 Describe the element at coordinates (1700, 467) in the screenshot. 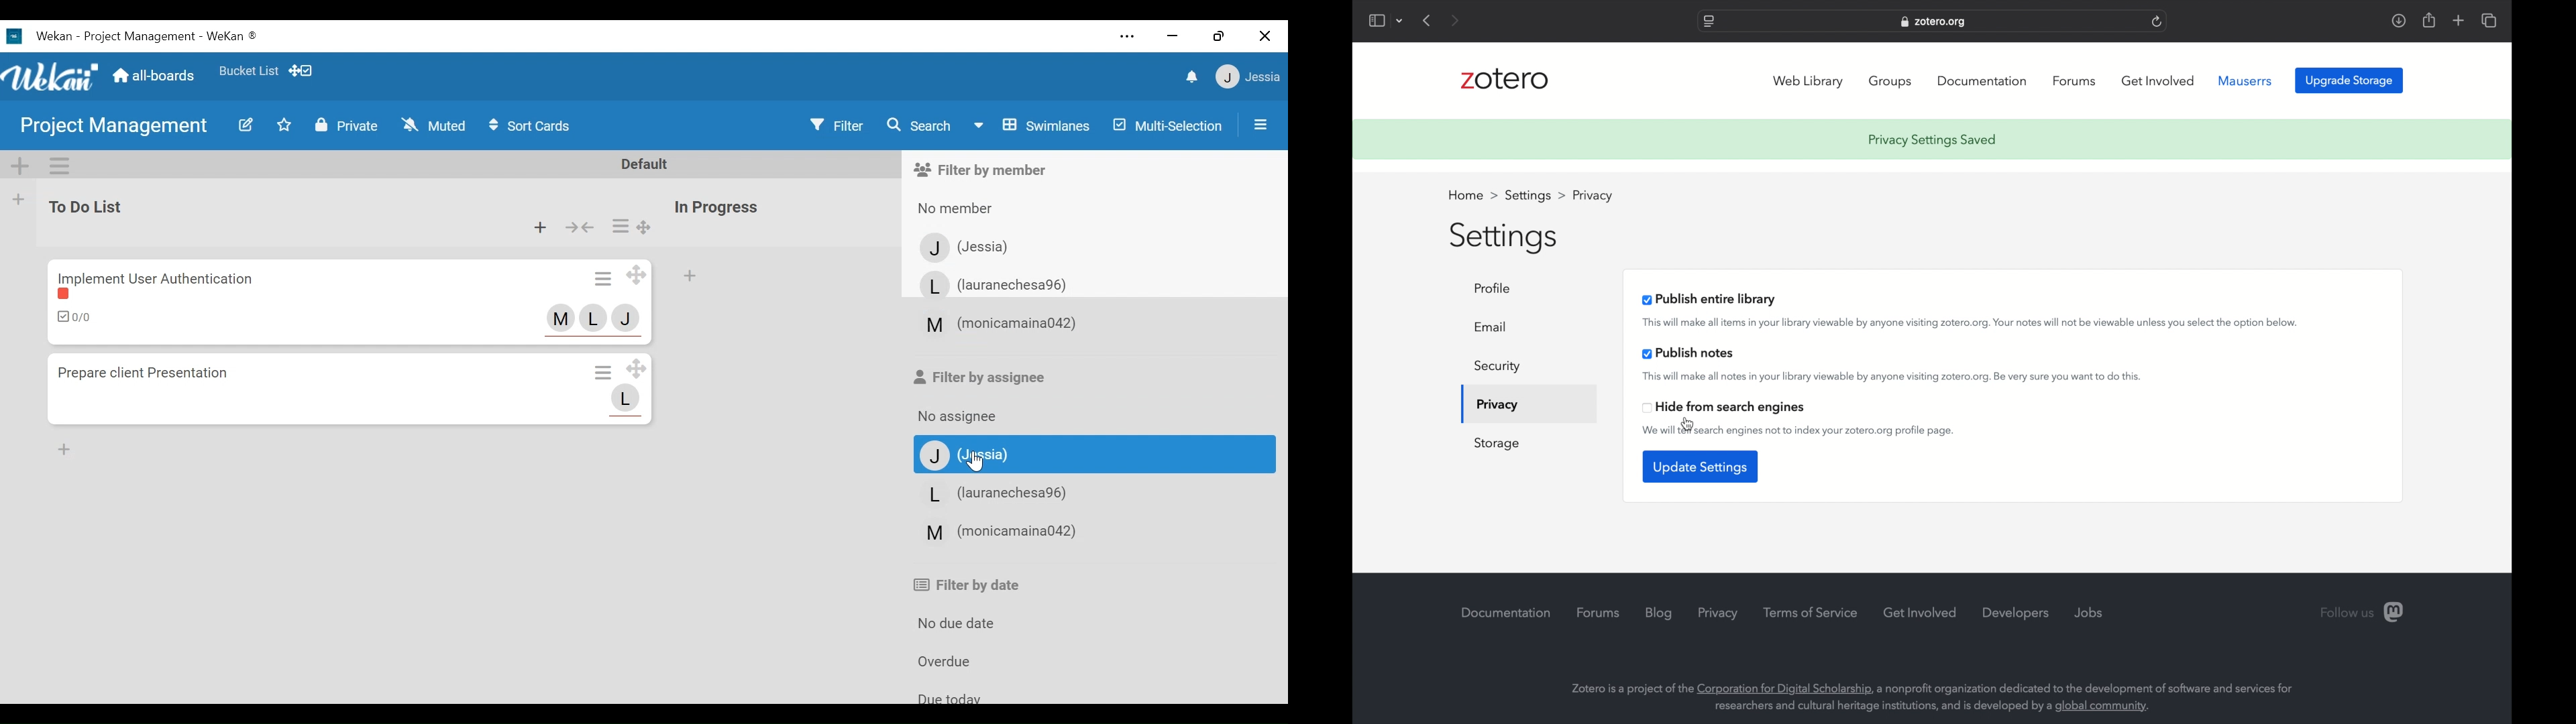

I see `update settings` at that location.